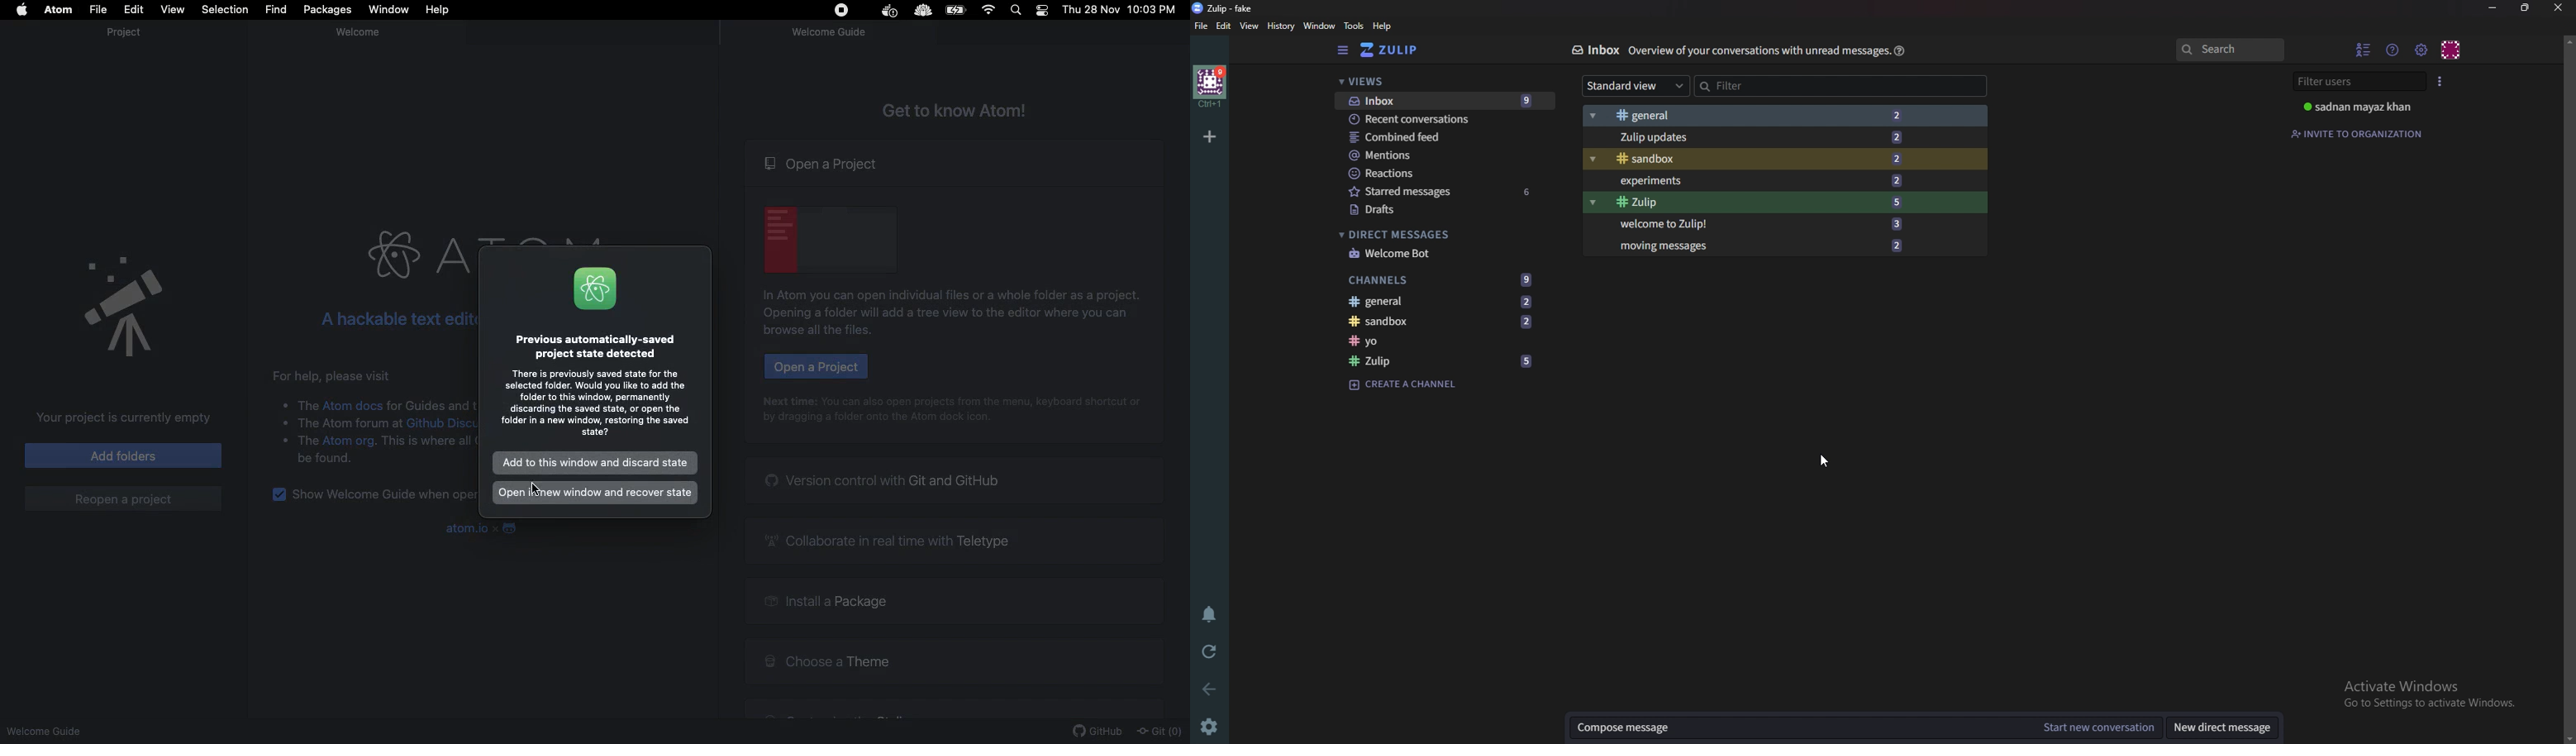 Image resolution: width=2576 pixels, height=756 pixels. What do you see at coordinates (1384, 27) in the screenshot?
I see `Help` at bounding box center [1384, 27].